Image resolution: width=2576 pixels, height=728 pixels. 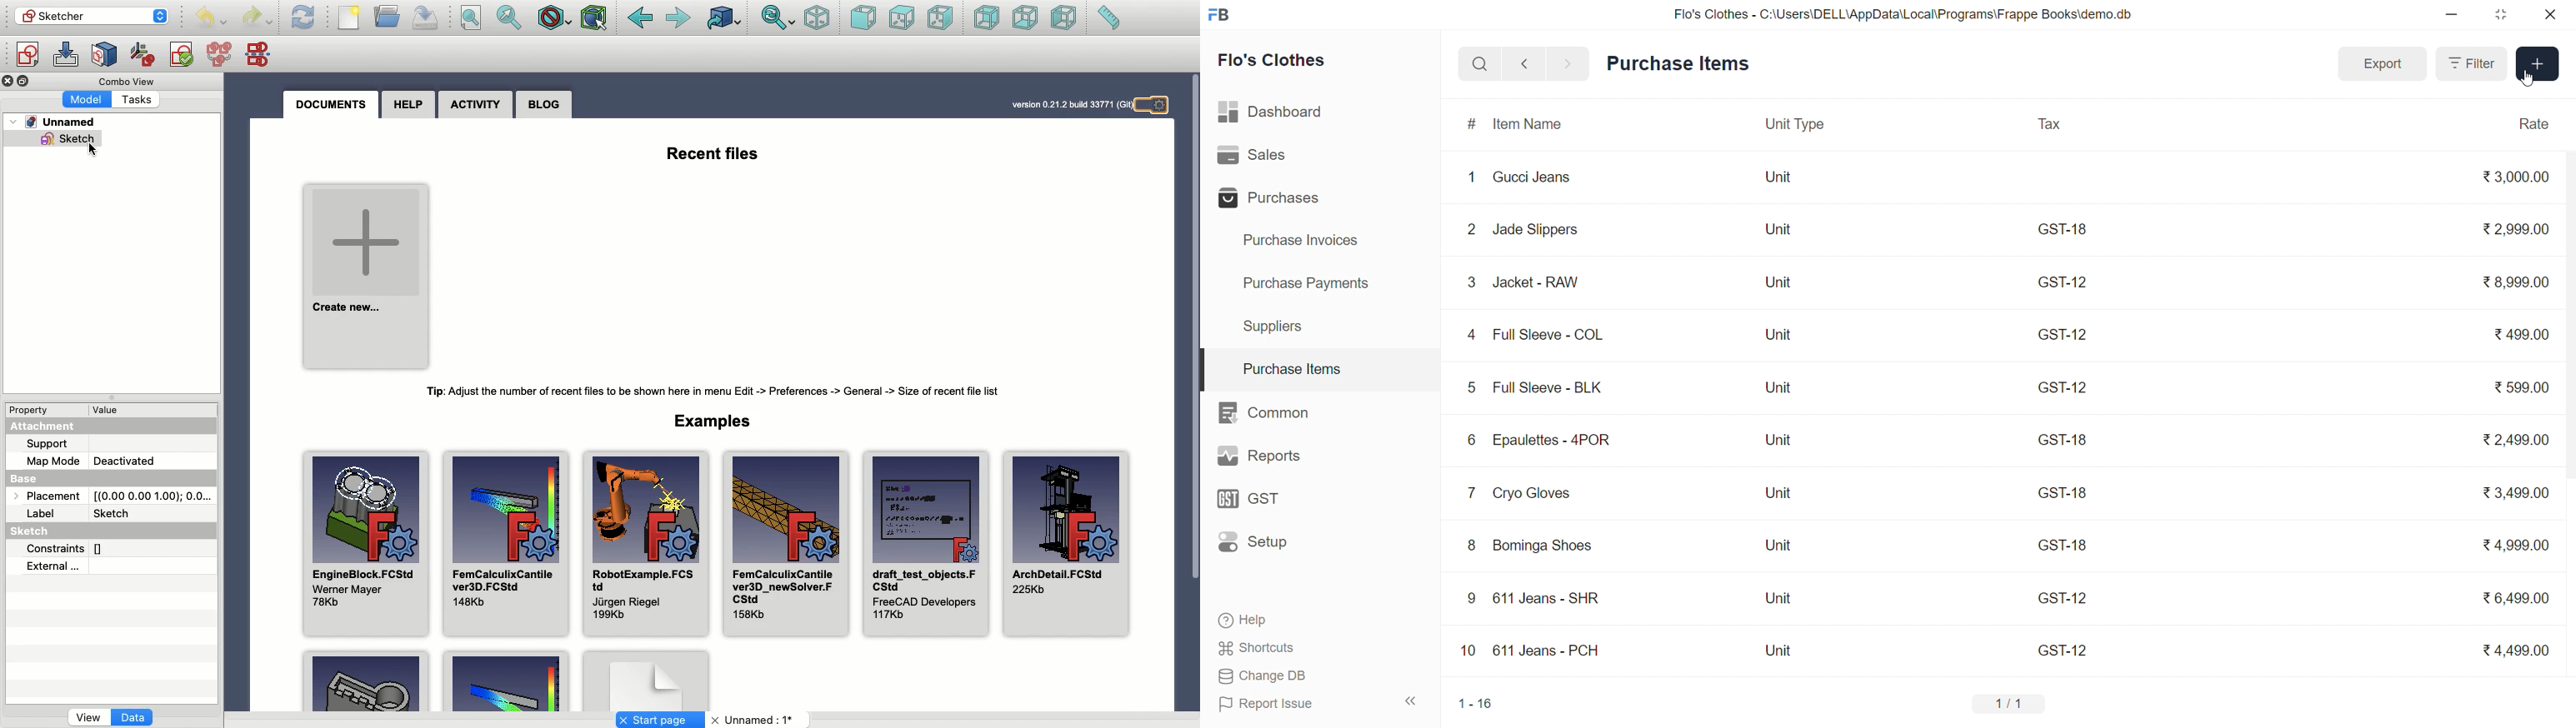 What do you see at coordinates (92, 148) in the screenshot?
I see `Right click (pointer)` at bounding box center [92, 148].